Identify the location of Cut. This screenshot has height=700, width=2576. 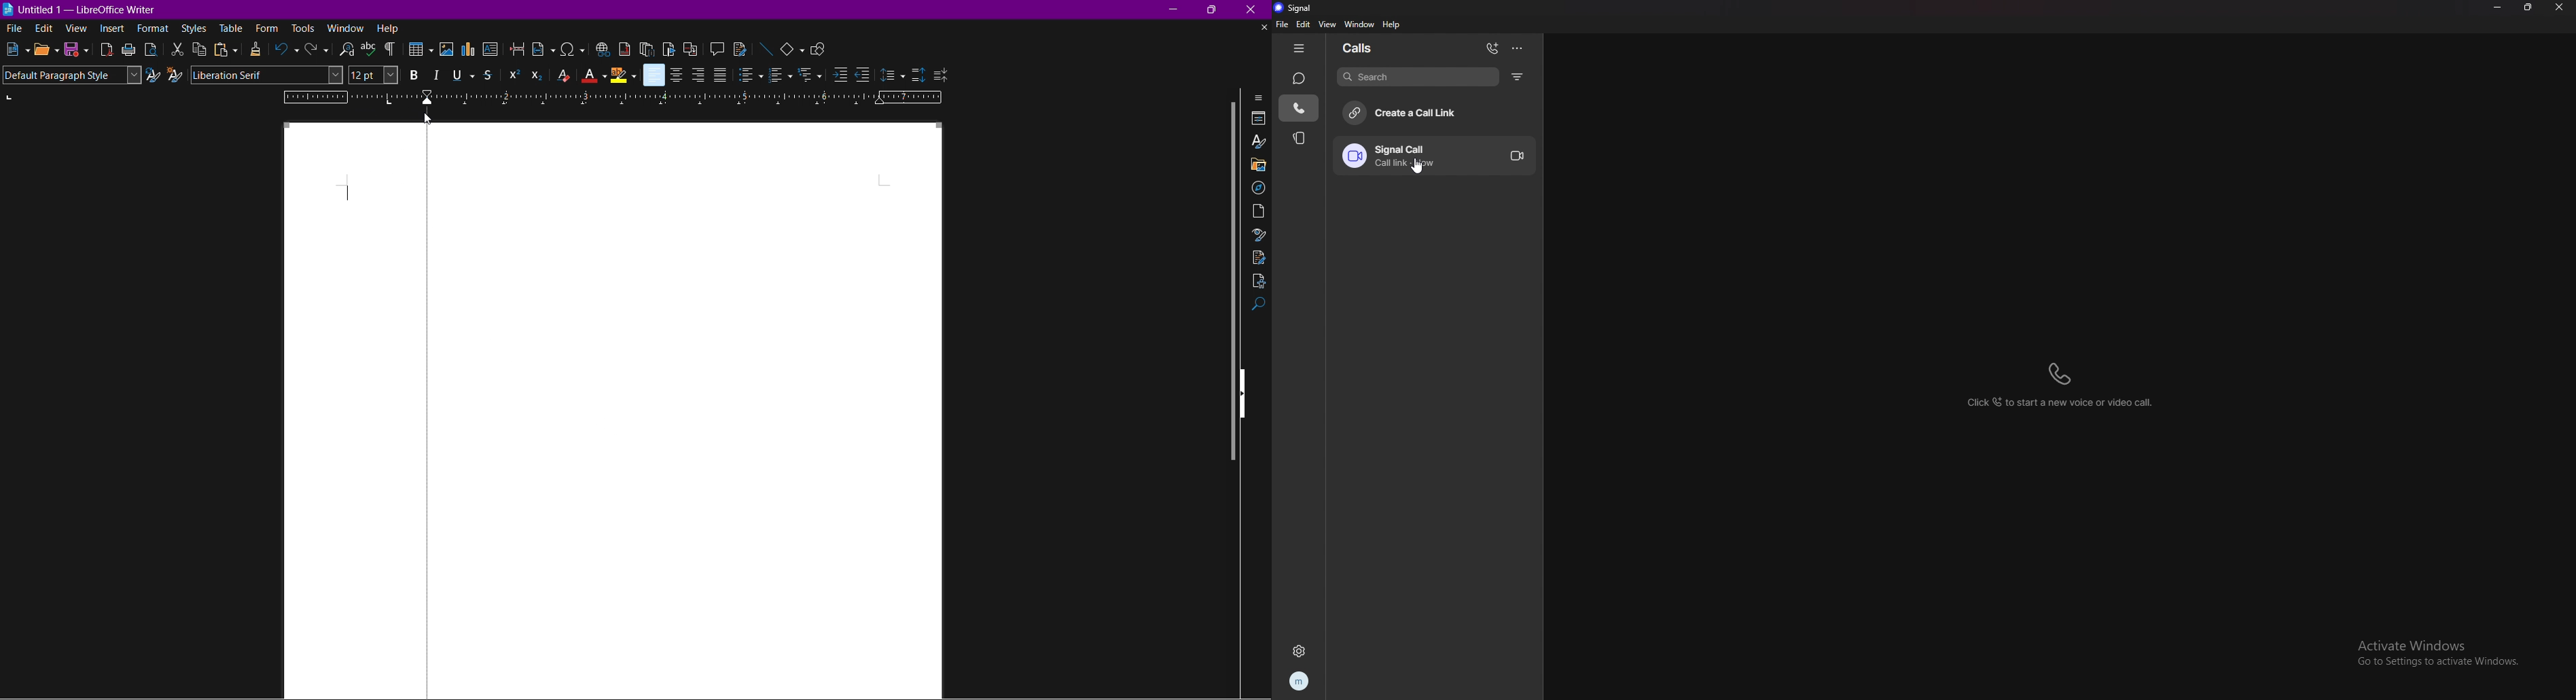
(176, 49).